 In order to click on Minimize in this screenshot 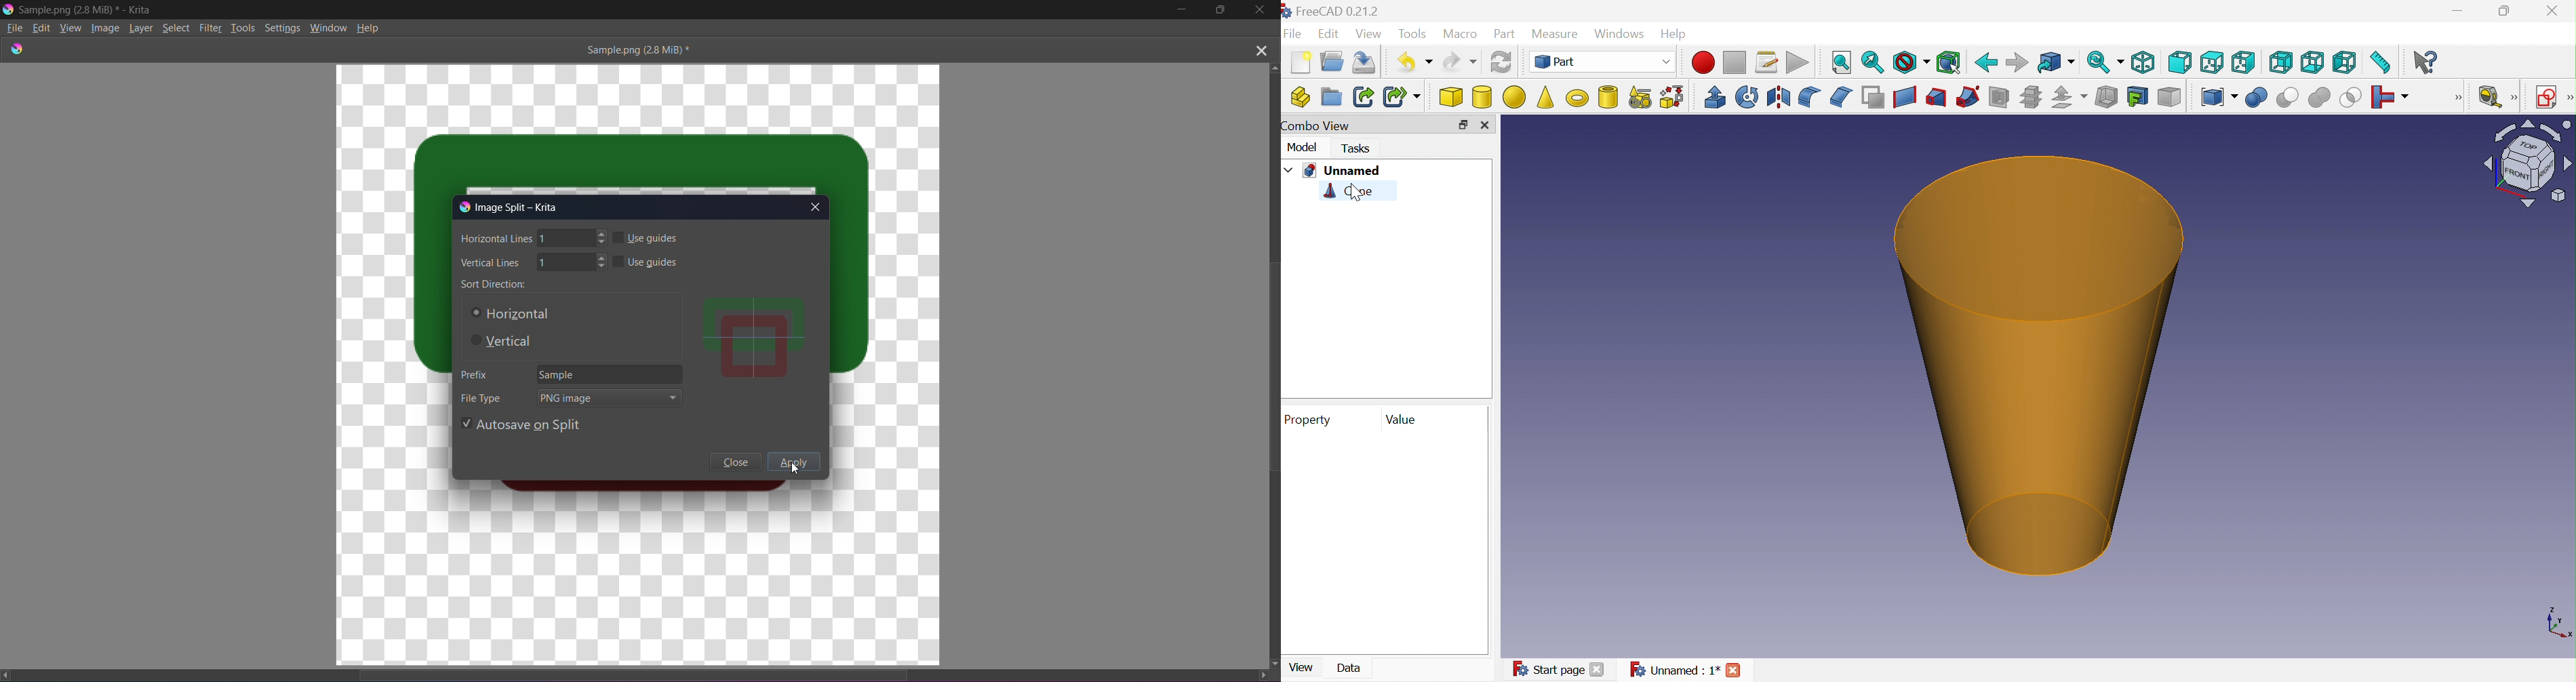, I will do `click(2458, 12)`.